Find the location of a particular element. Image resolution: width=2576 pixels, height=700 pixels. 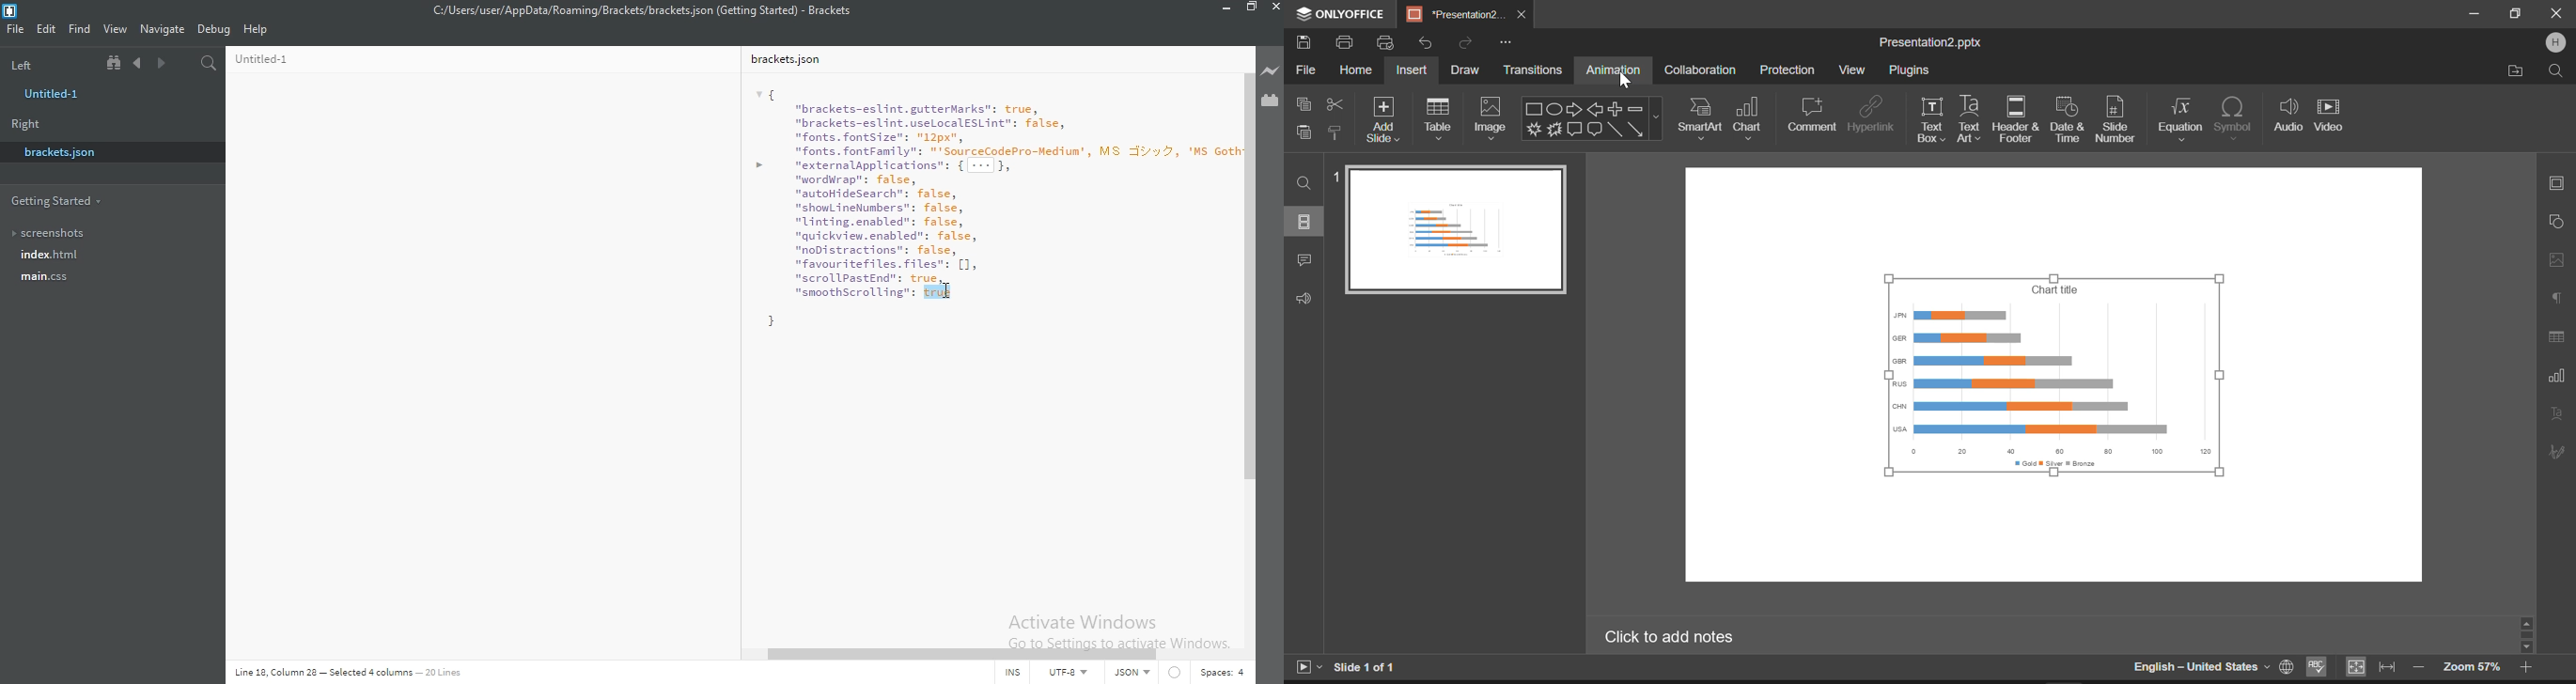

Minimise is located at coordinates (1225, 9).